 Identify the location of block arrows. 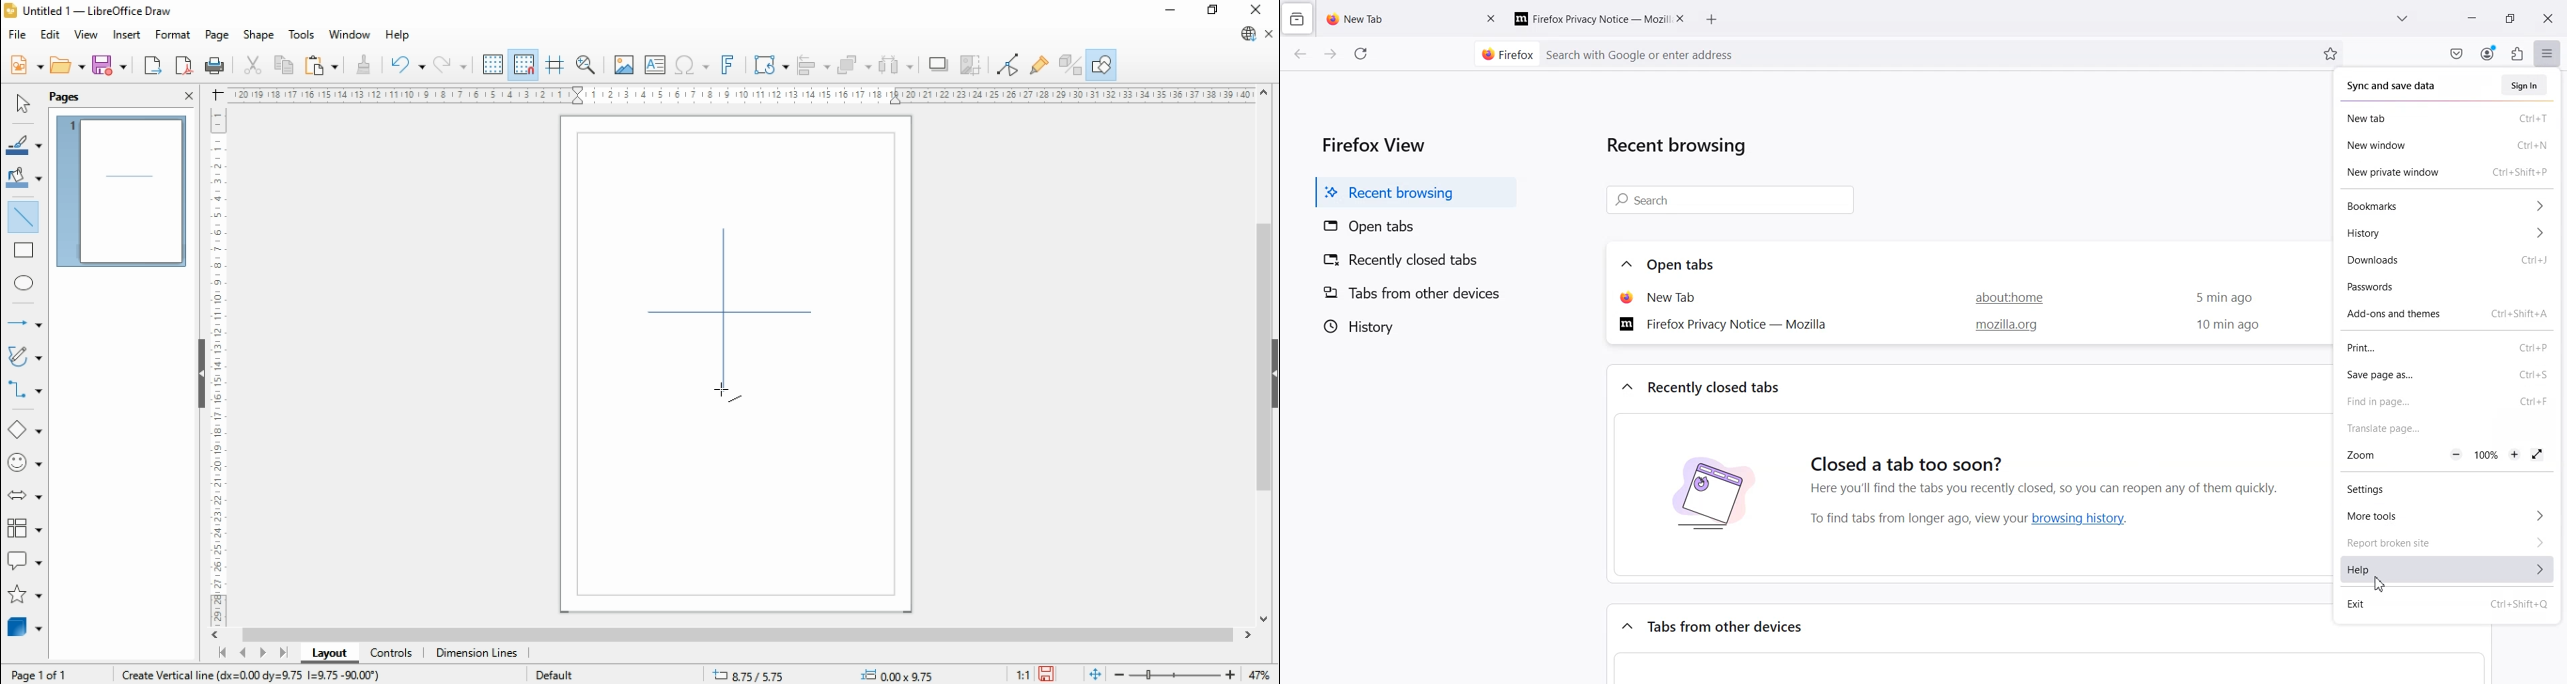
(24, 496).